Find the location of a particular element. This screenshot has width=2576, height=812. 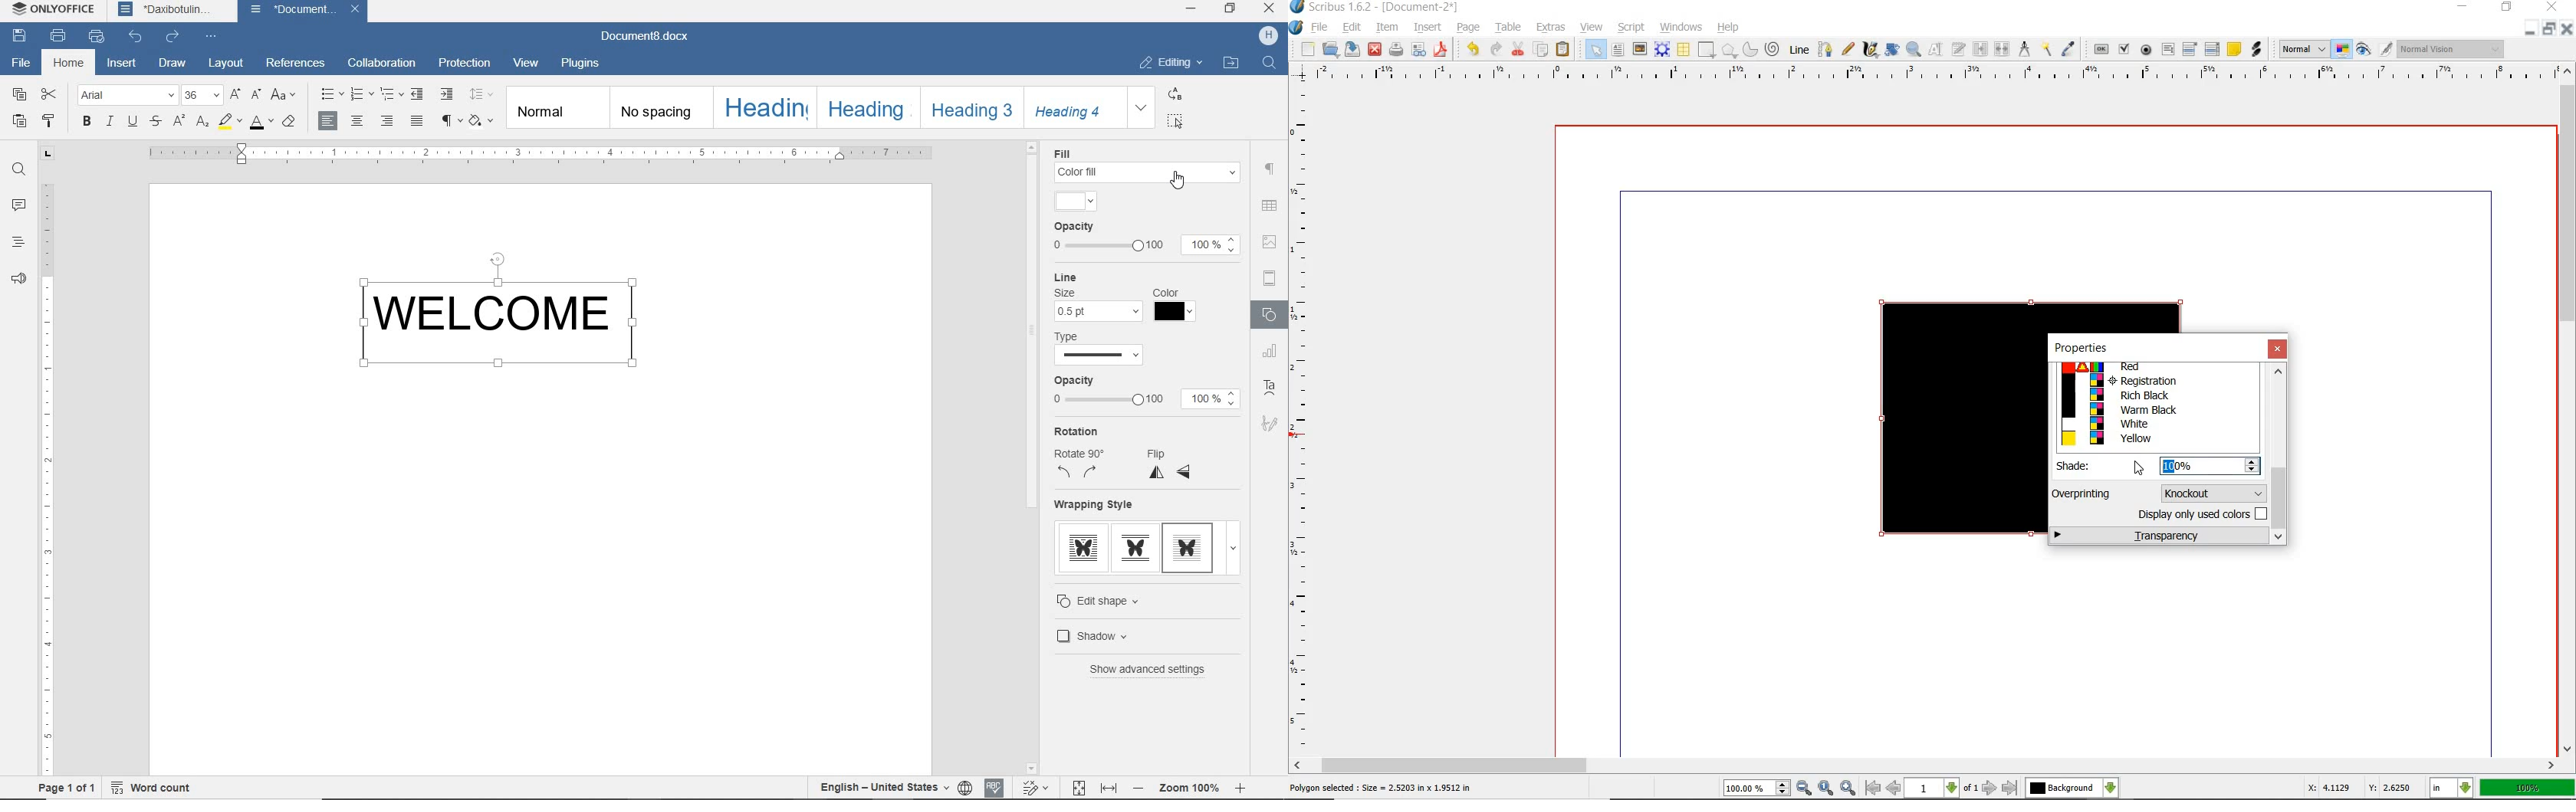

CHANGE CASE is located at coordinates (284, 95).